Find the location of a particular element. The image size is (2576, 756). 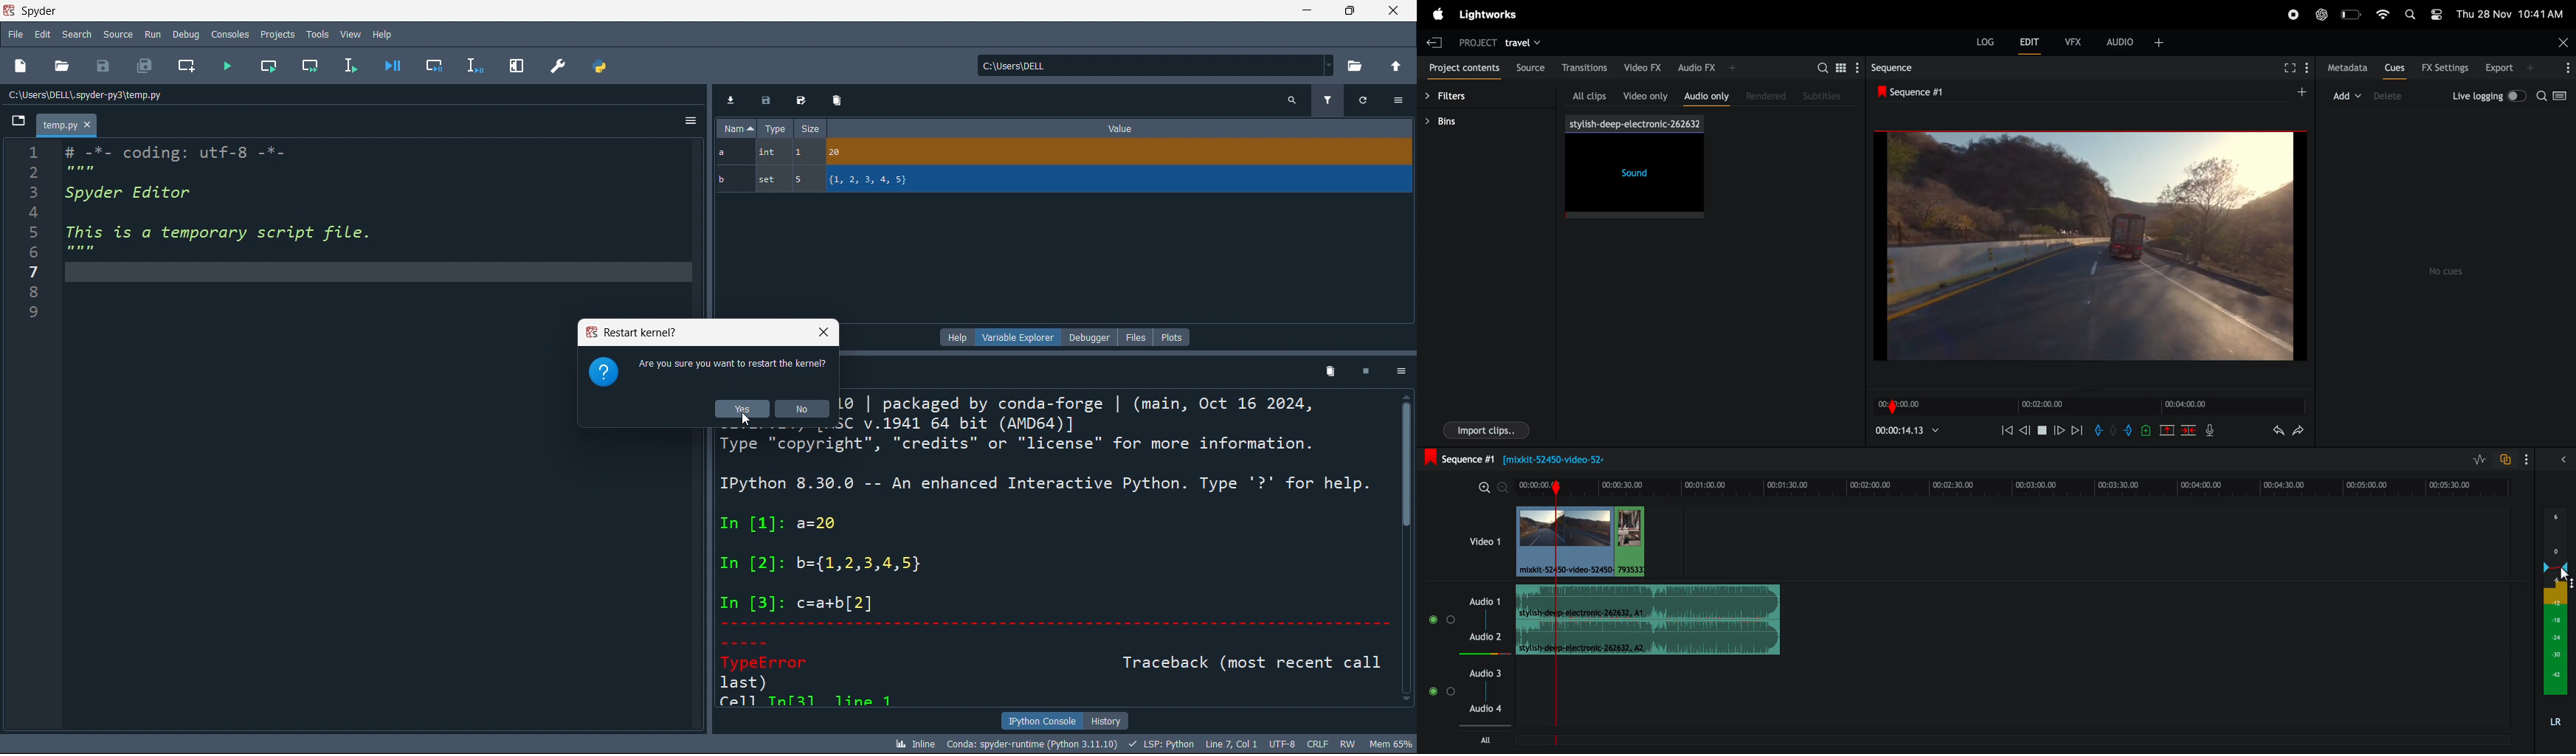

run line is located at coordinates (351, 65).